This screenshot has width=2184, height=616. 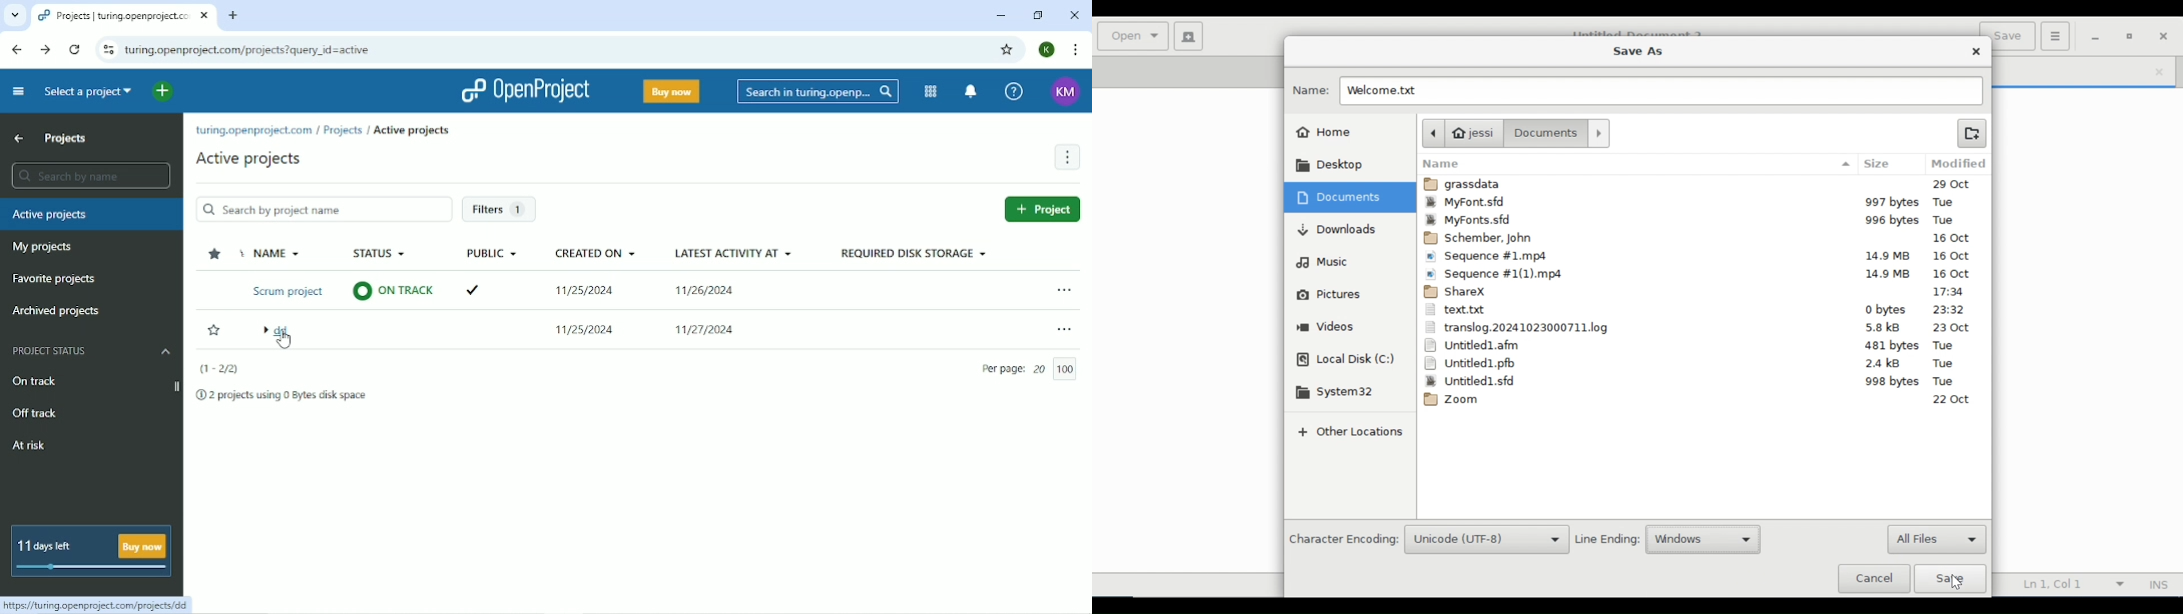 What do you see at coordinates (42, 380) in the screenshot?
I see `On track` at bounding box center [42, 380].